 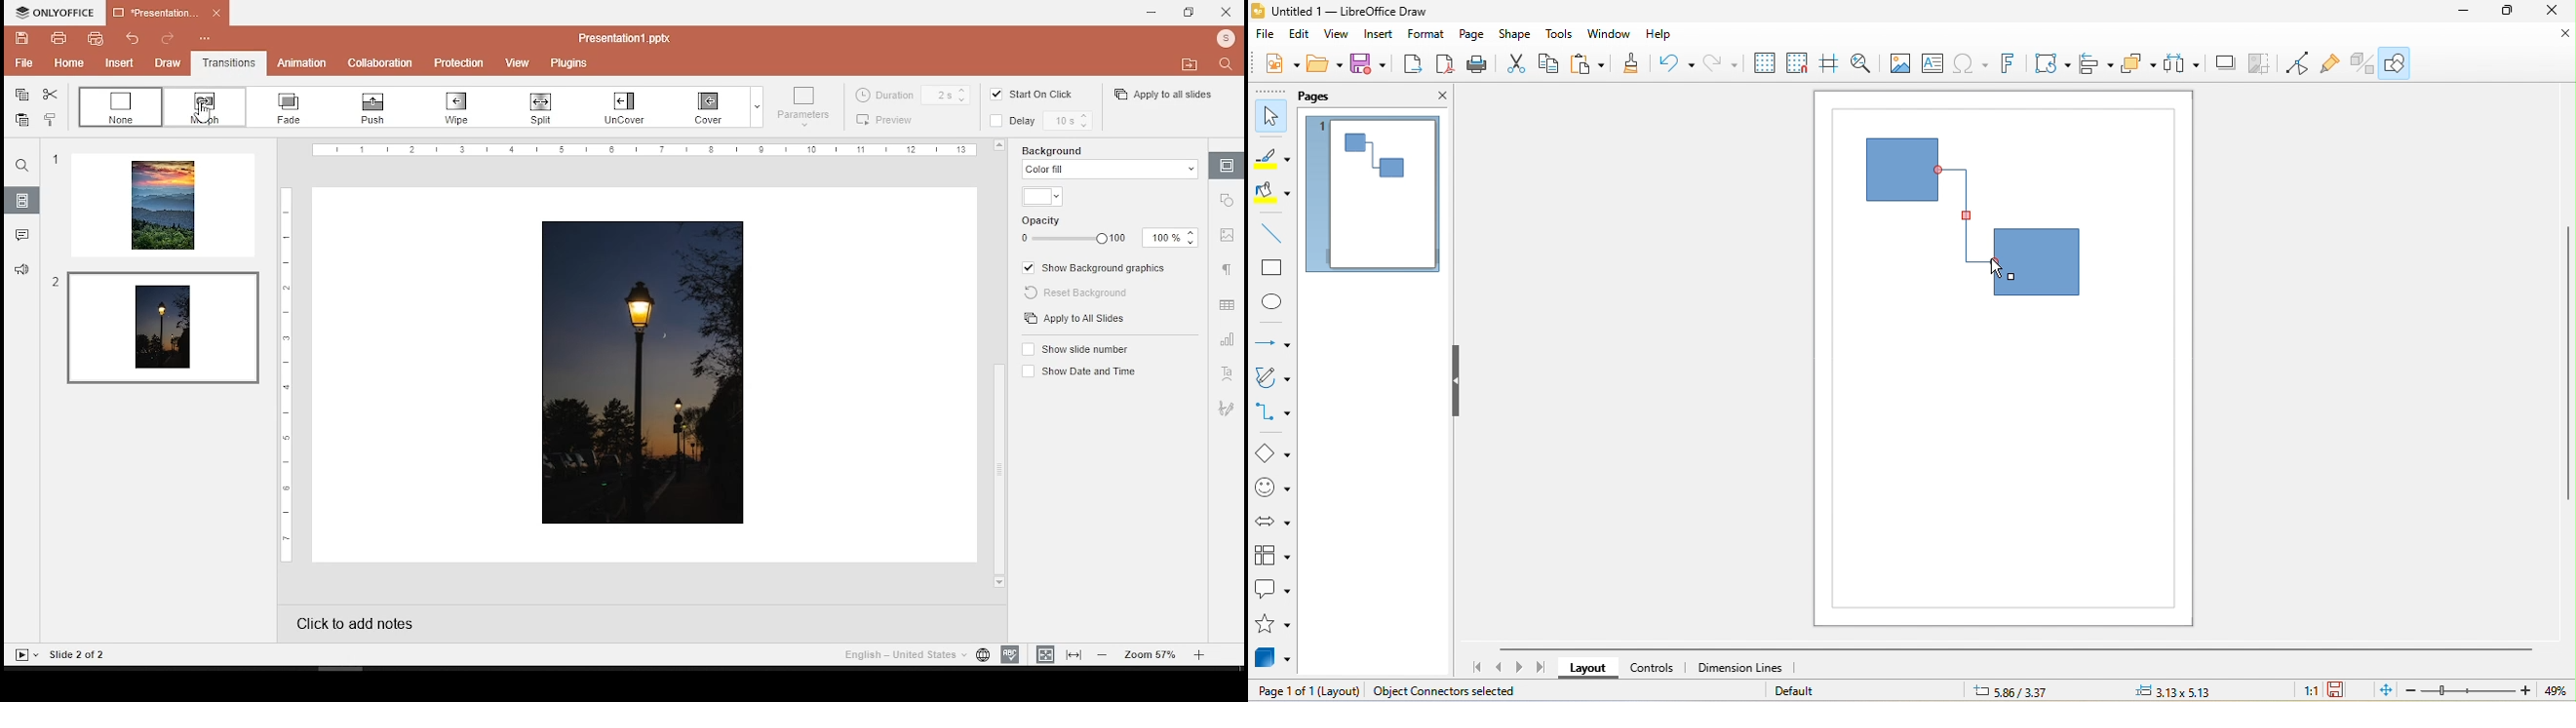 I want to click on save, so click(x=1367, y=64).